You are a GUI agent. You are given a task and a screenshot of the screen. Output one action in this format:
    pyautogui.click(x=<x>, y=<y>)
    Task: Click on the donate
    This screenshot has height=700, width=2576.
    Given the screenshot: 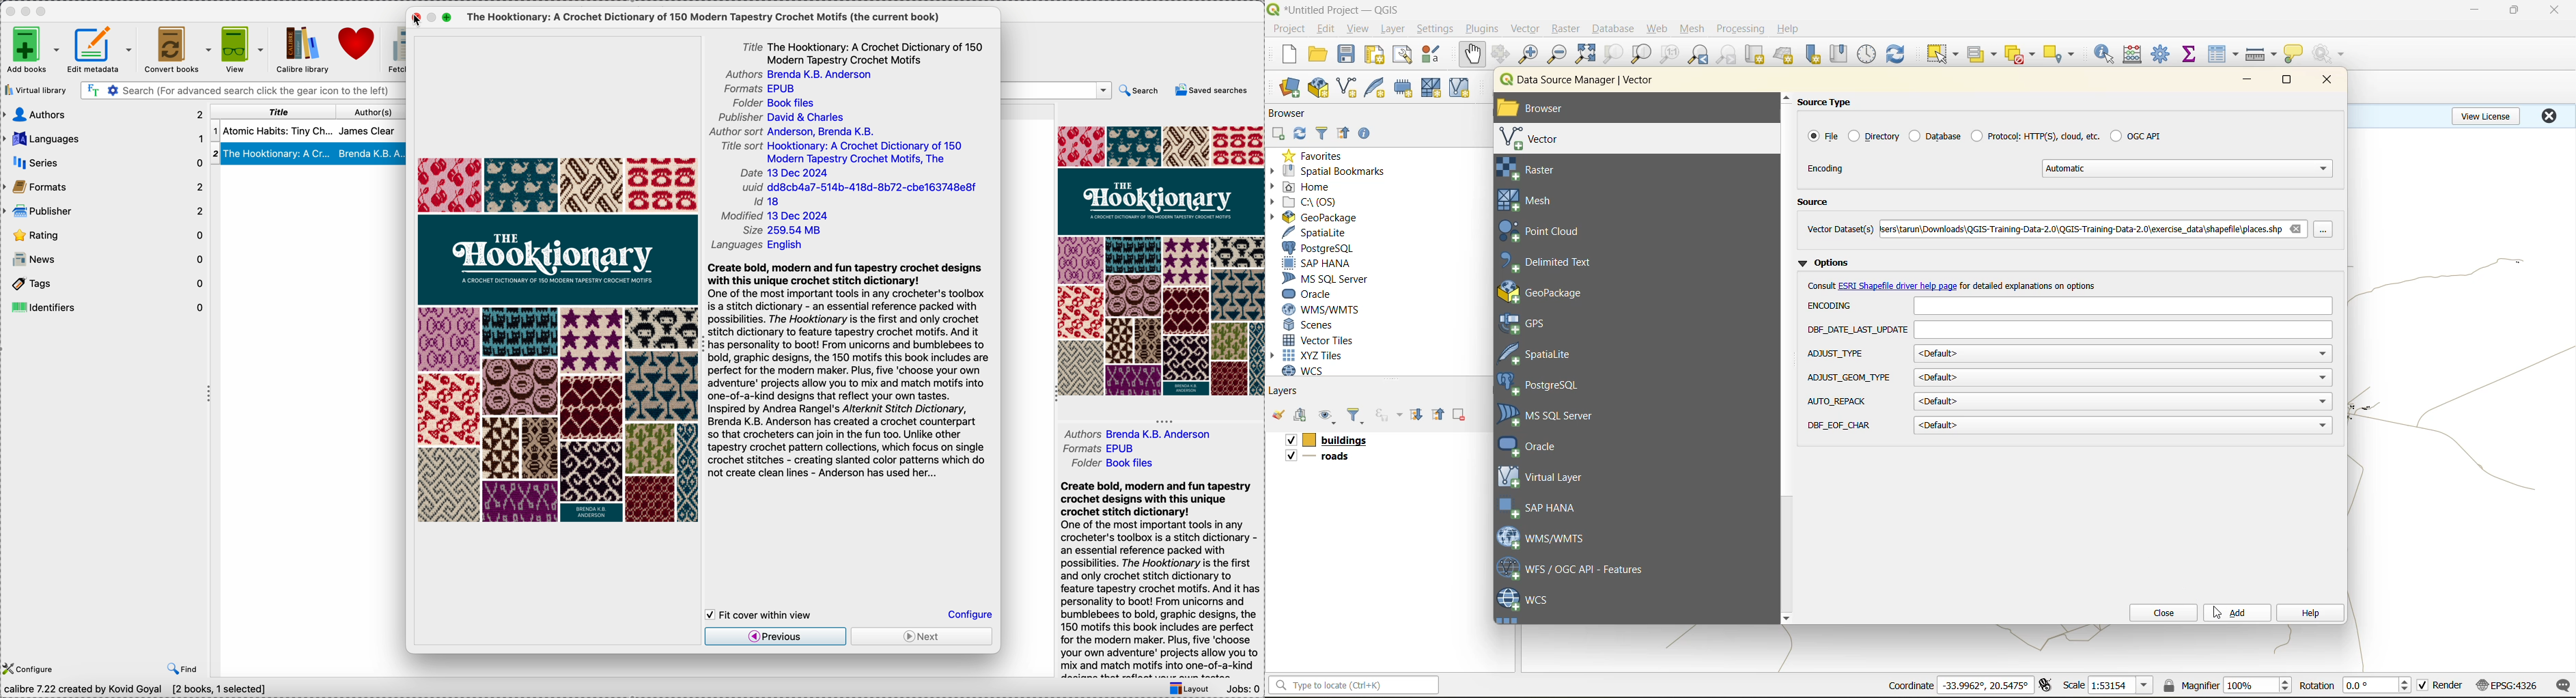 What is the action you would take?
    pyautogui.click(x=355, y=44)
    